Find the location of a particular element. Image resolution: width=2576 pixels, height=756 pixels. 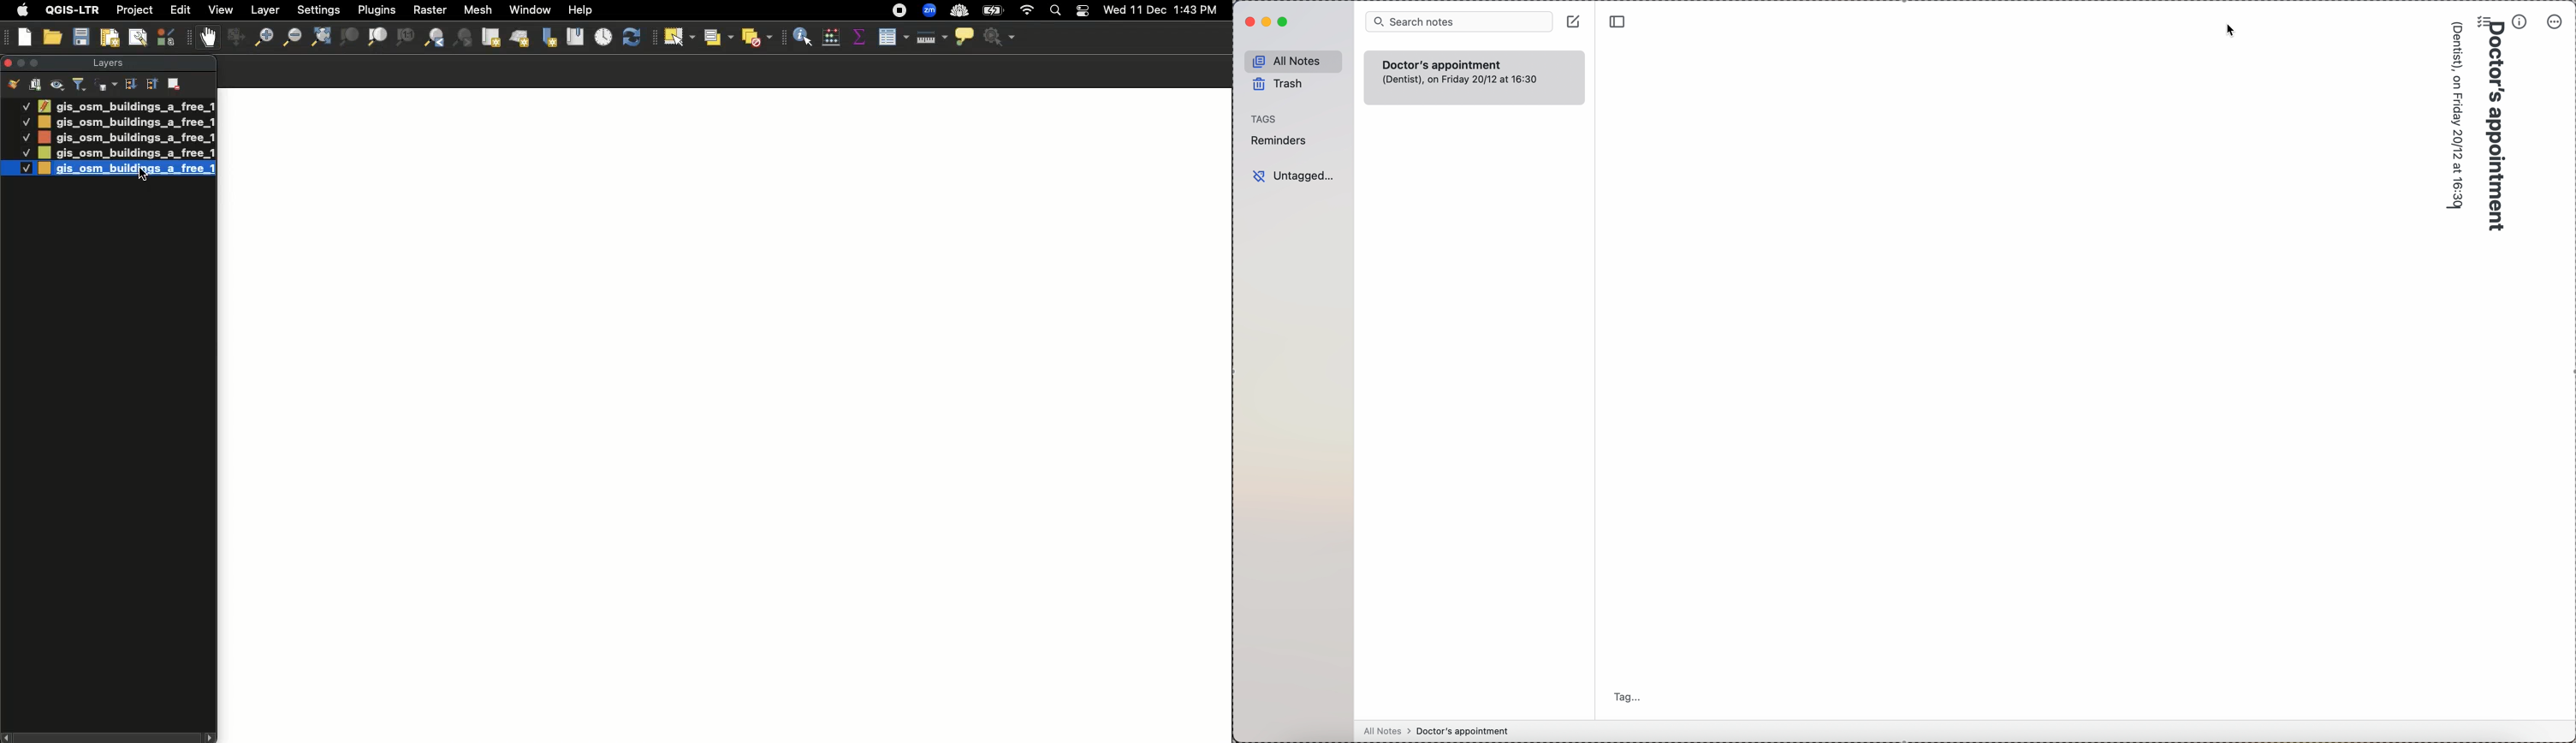

Mesh is located at coordinates (477, 9).